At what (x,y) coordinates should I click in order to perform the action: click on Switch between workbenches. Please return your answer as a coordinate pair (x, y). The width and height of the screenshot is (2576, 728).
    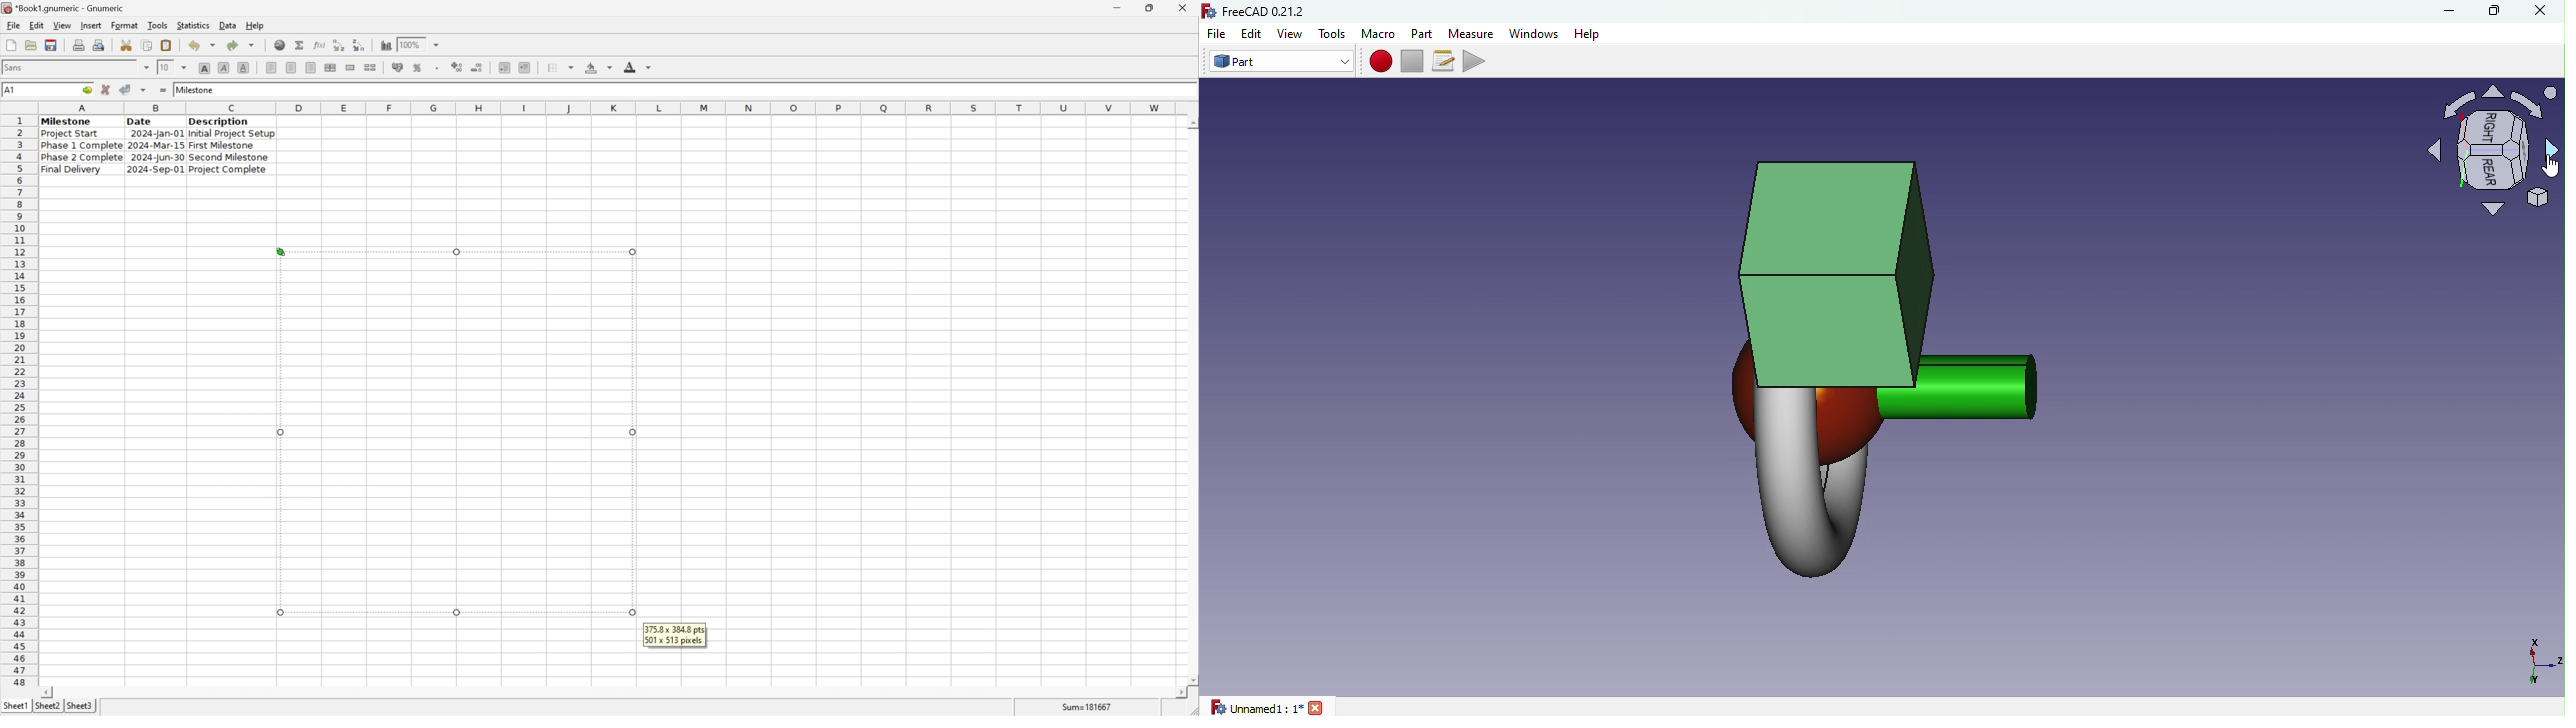
    Looking at the image, I should click on (1277, 62).